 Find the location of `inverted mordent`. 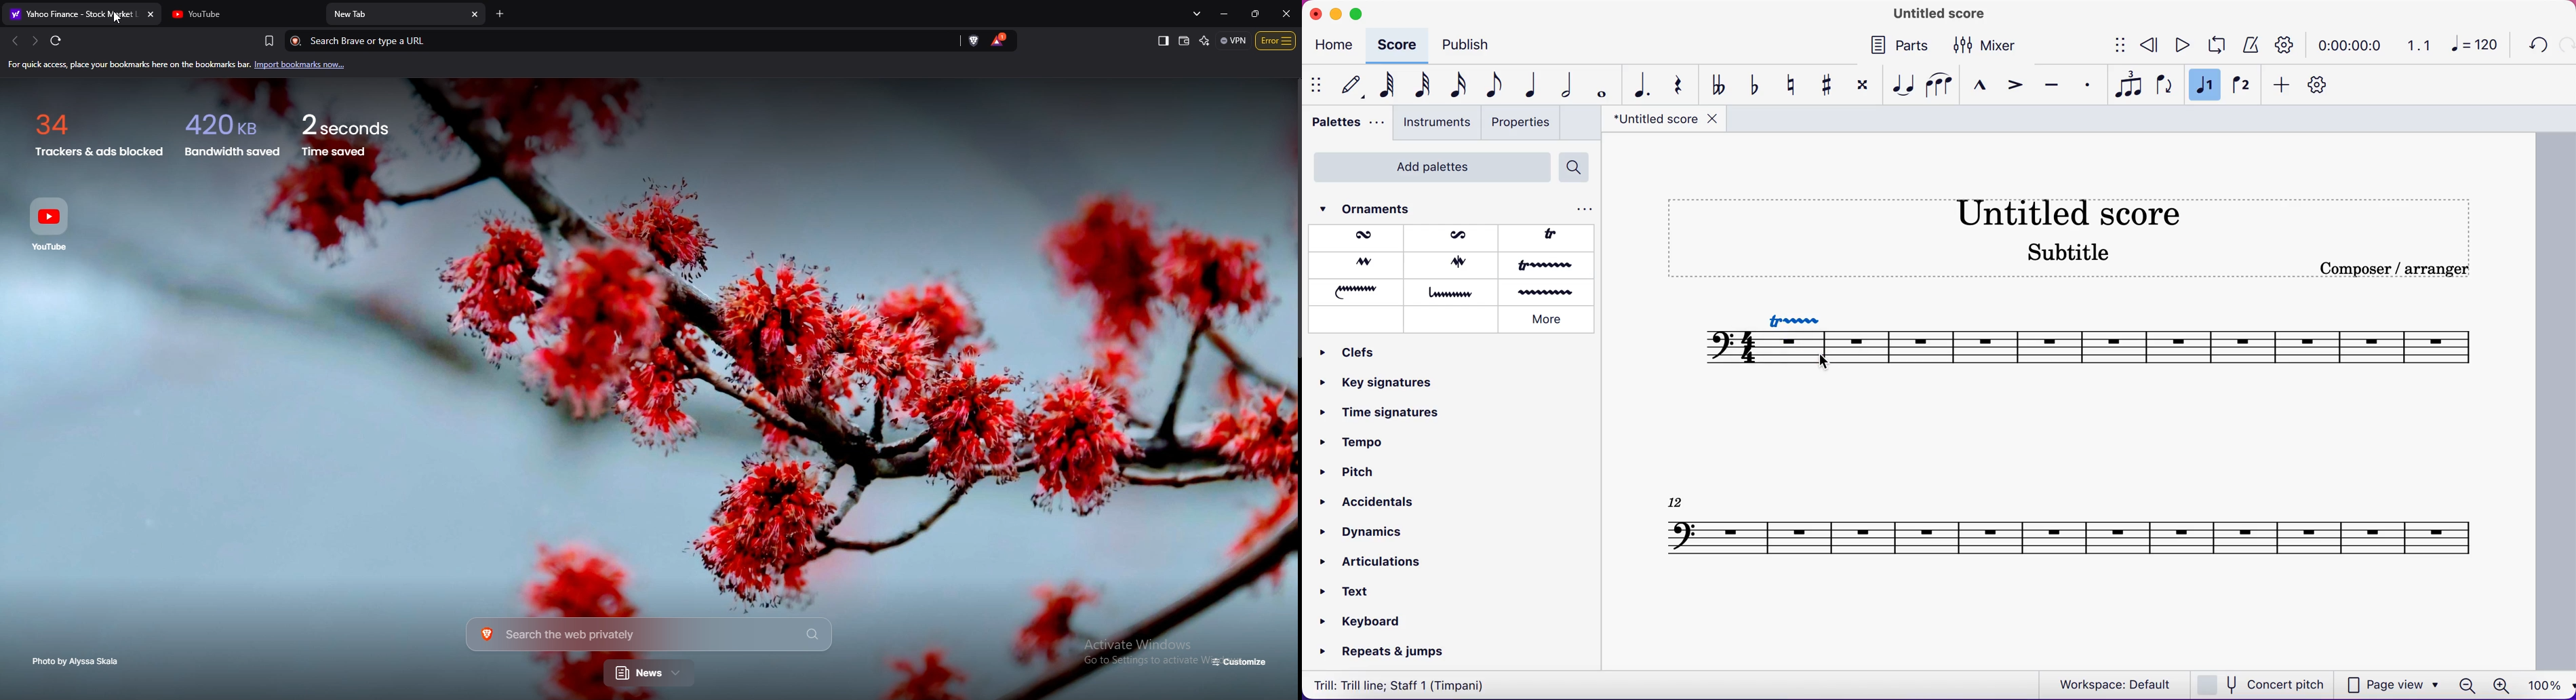

inverted mordent is located at coordinates (1453, 237).